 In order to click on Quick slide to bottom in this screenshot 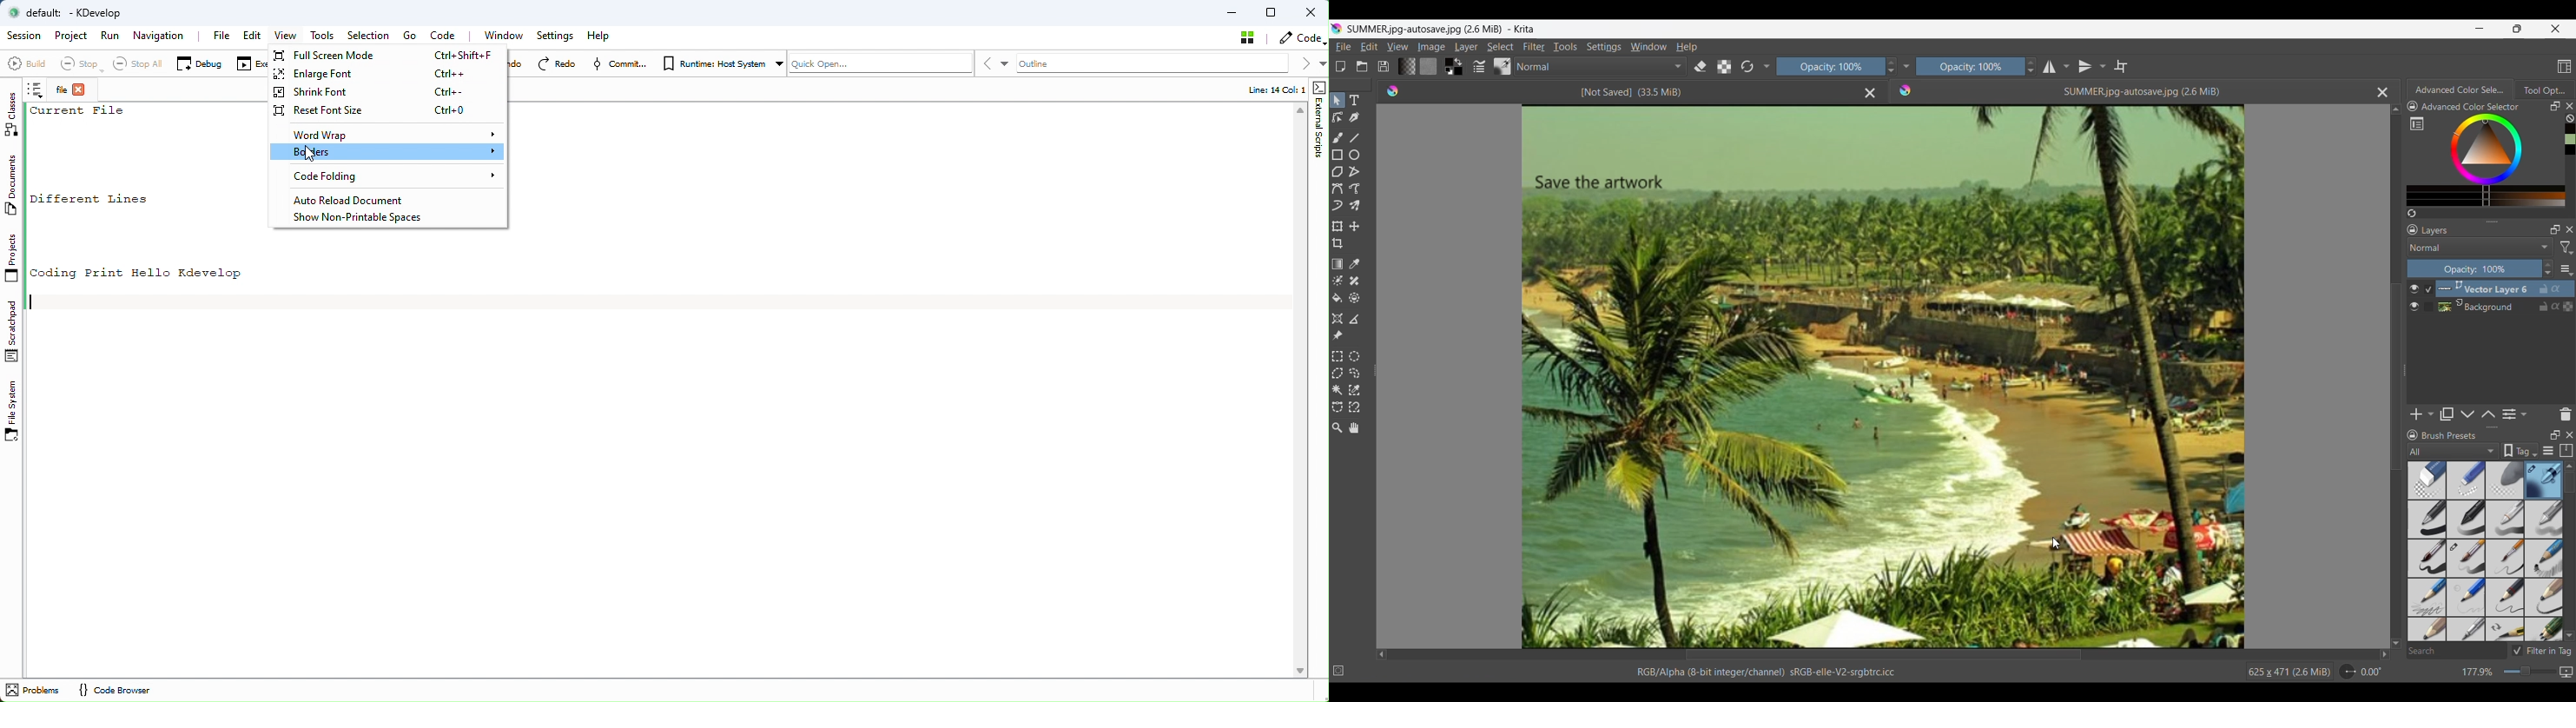, I will do `click(2396, 644)`.